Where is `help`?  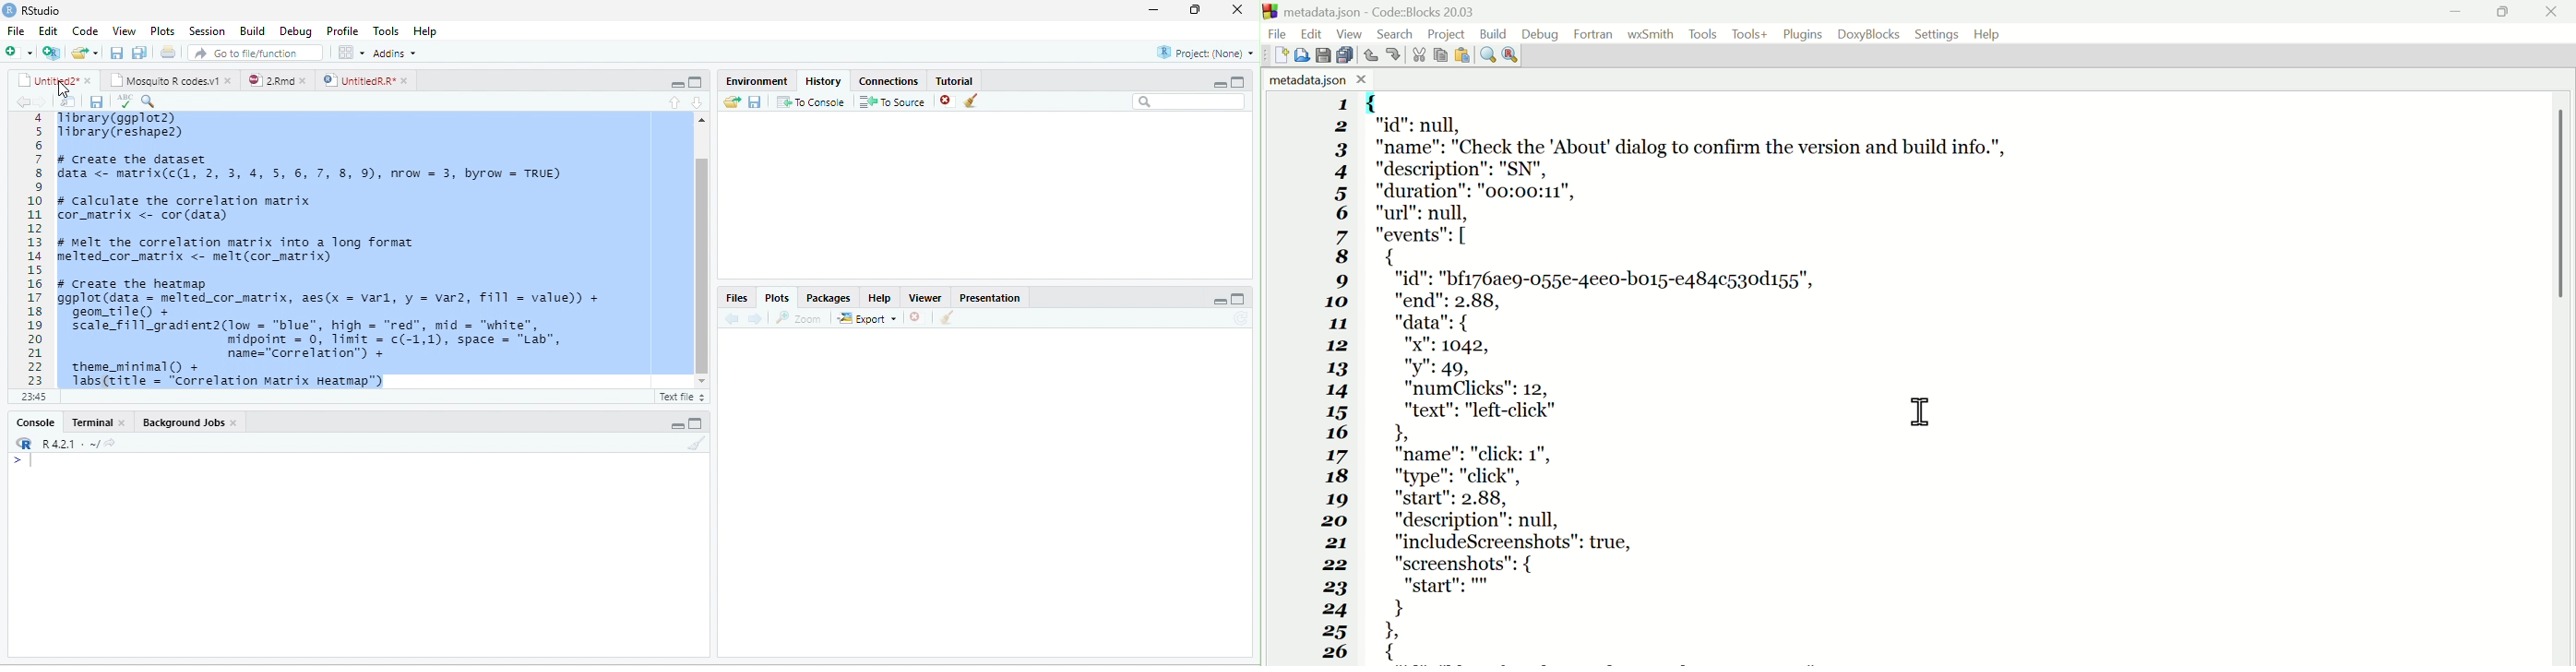 help is located at coordinates (432, 31).